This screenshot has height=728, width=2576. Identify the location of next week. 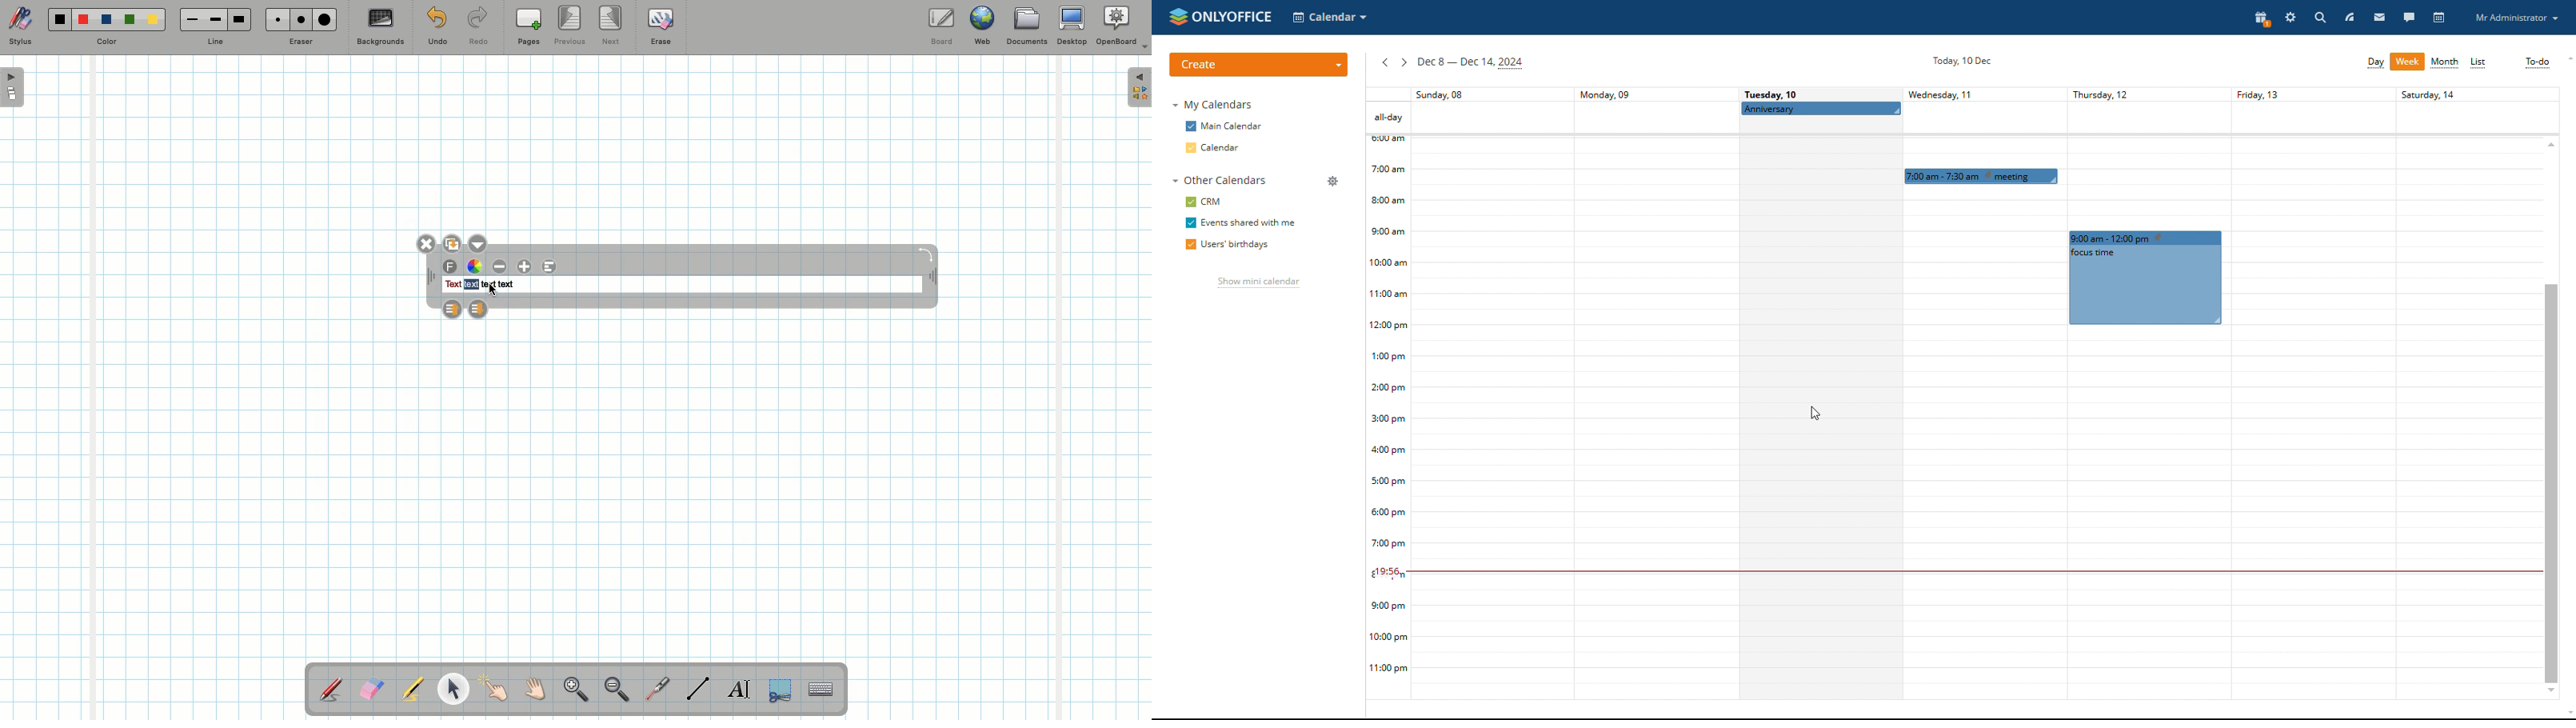
(1403, 62).